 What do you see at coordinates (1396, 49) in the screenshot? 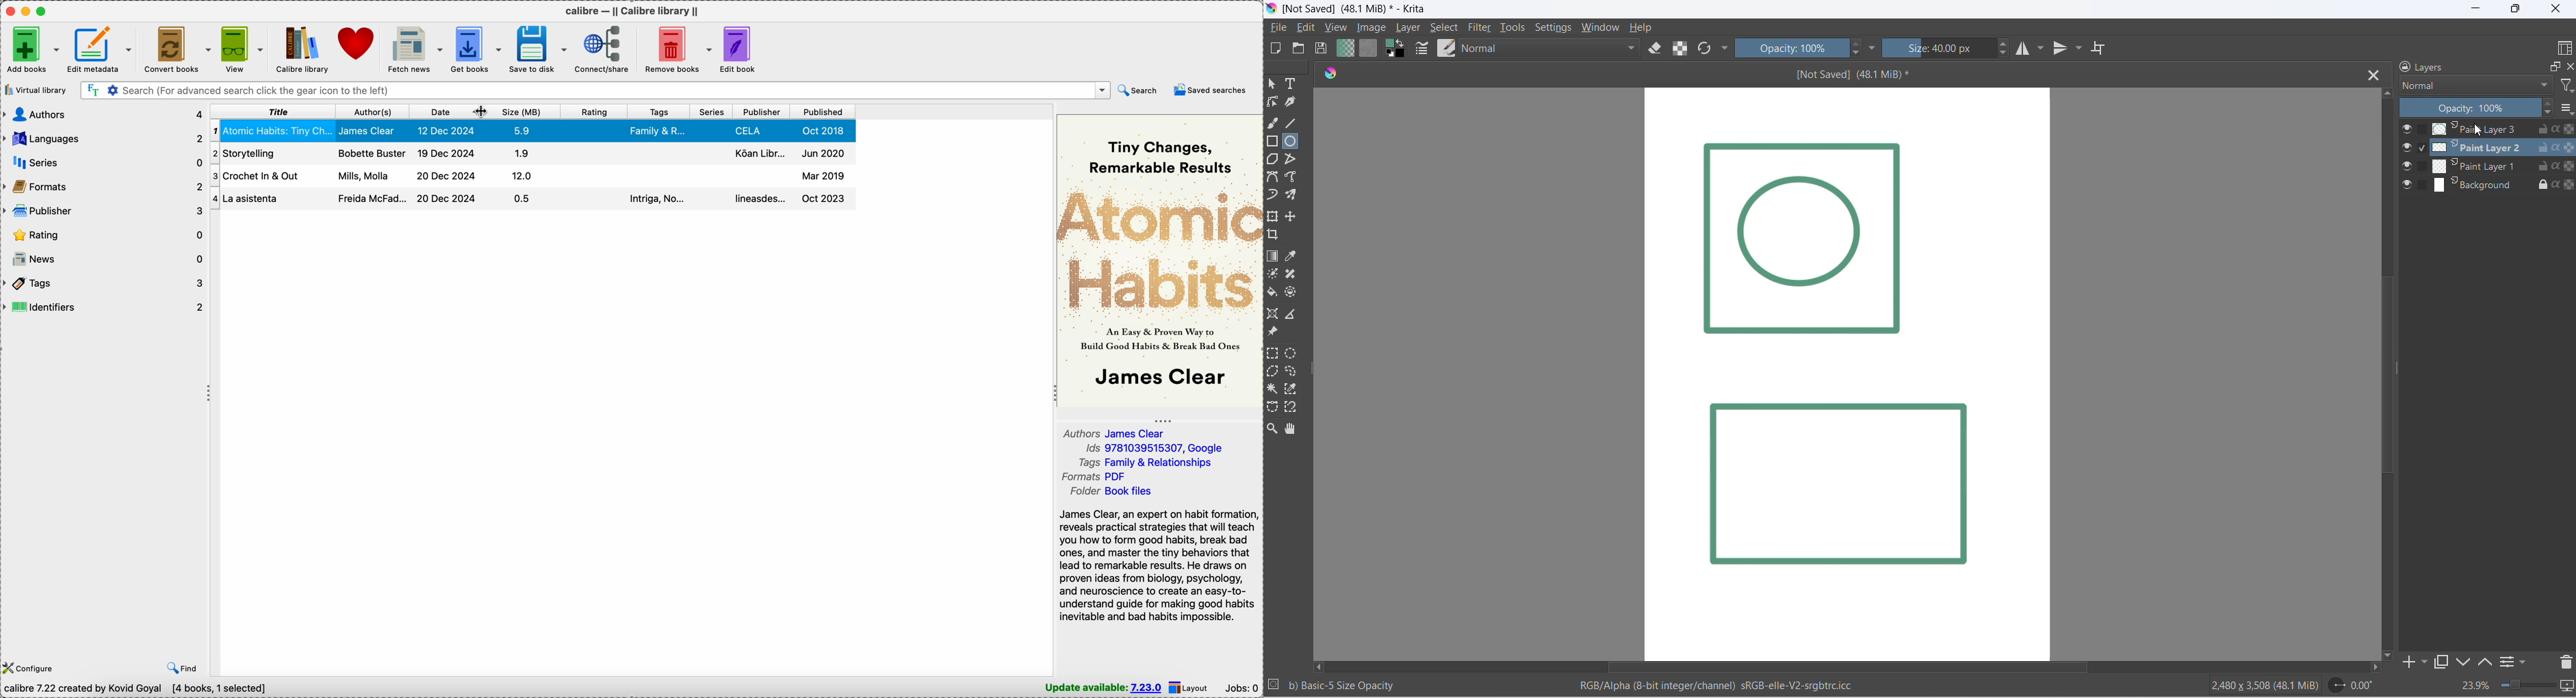
I see `swap foreground and background colors` at bounding box center [1396, 49].